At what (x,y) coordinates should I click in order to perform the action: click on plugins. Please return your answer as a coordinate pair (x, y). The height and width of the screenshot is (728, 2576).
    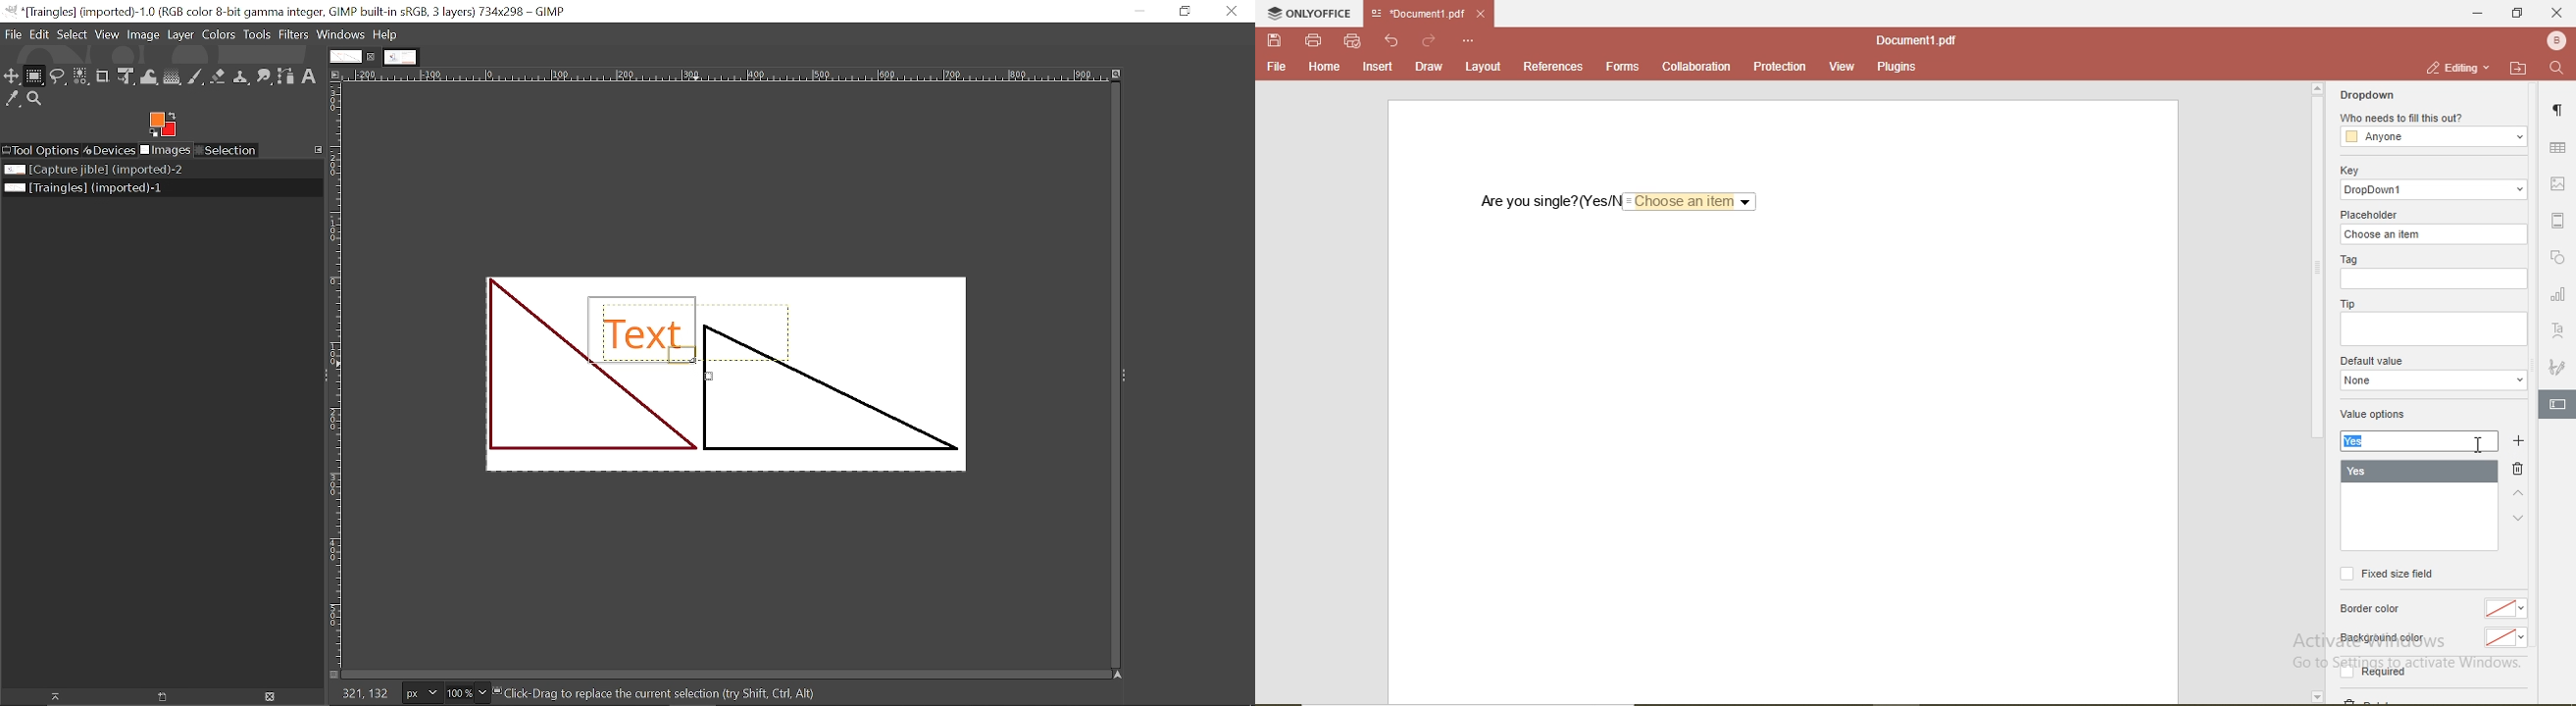
    Looking at the image, I should click on (1893, 67).